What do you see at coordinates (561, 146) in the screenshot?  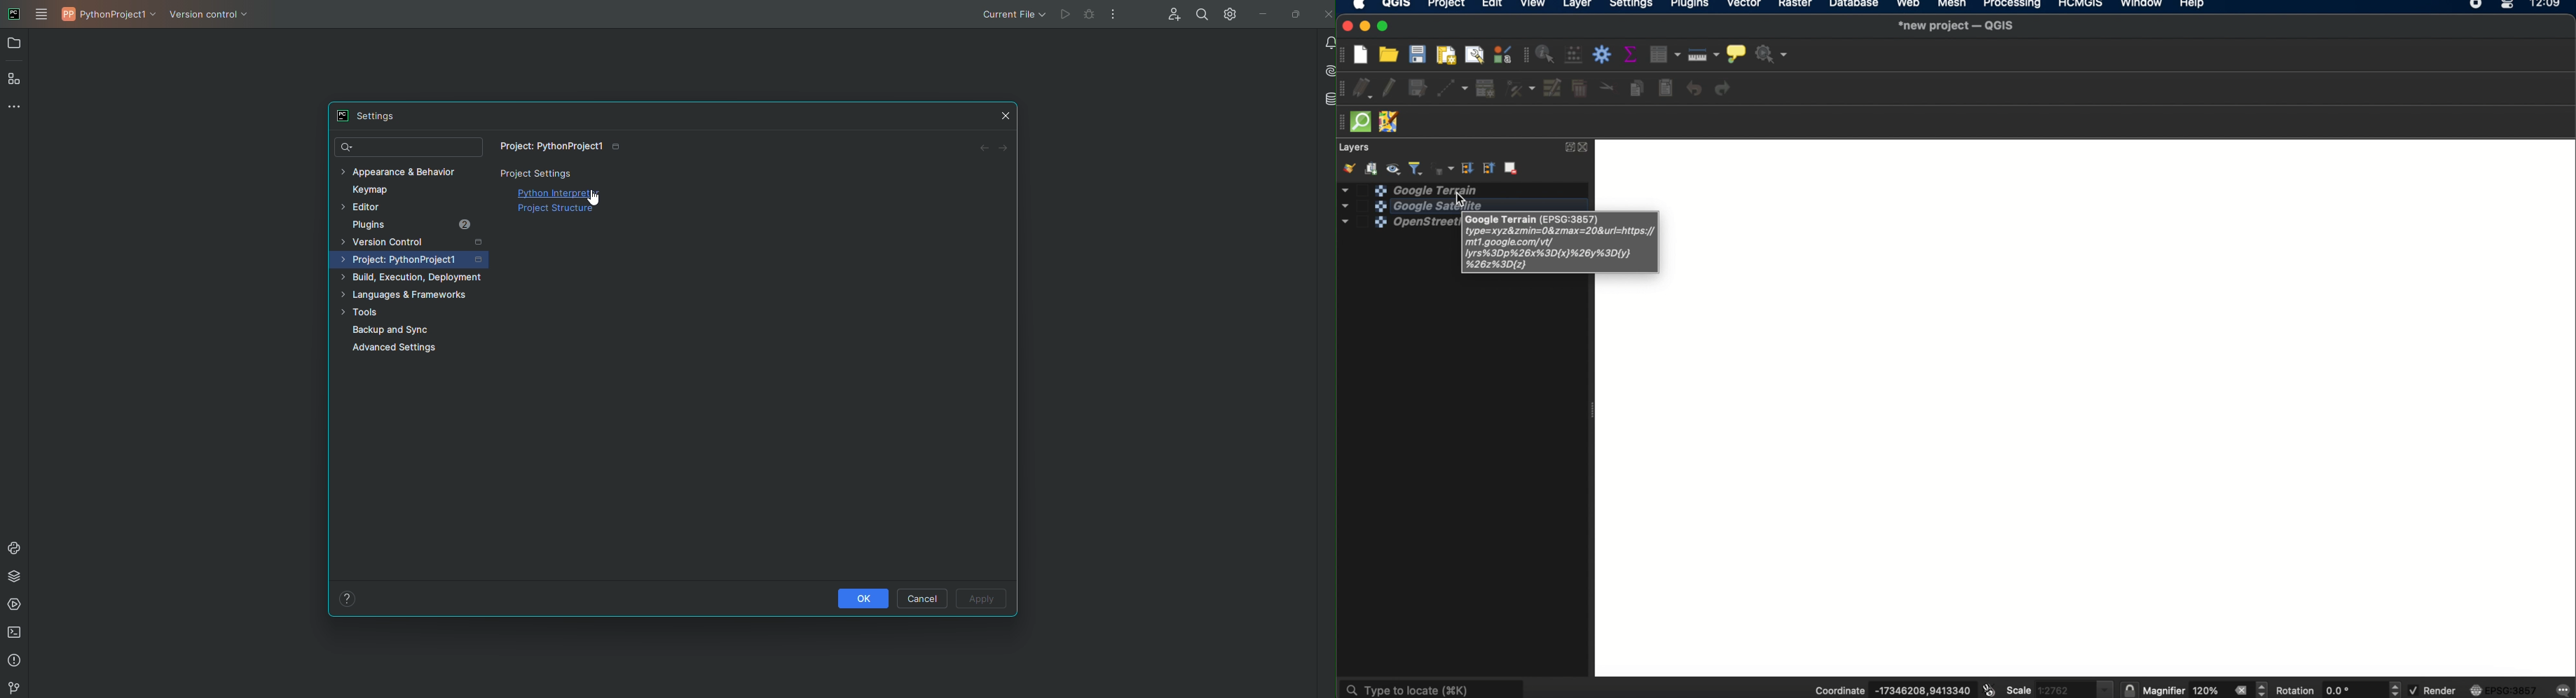 I see `Project Name` at bounding box center [561, 146].